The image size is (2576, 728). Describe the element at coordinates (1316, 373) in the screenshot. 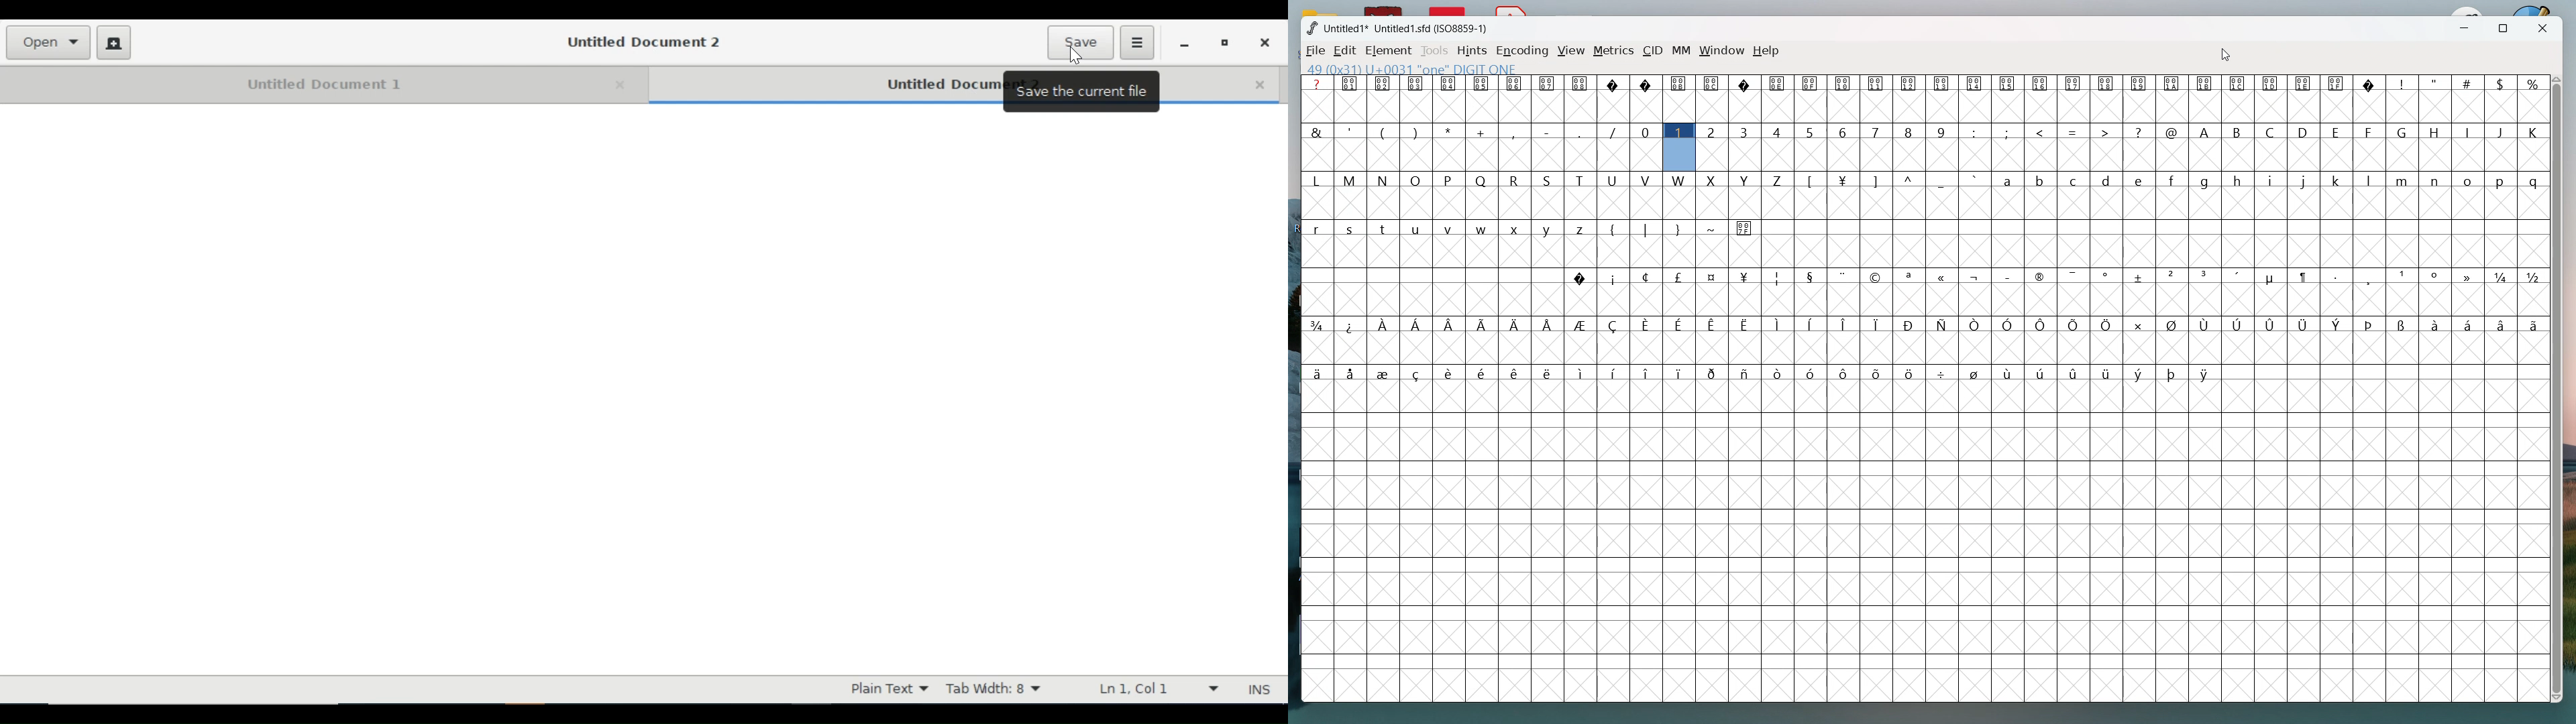

I see `symbol` at that location.